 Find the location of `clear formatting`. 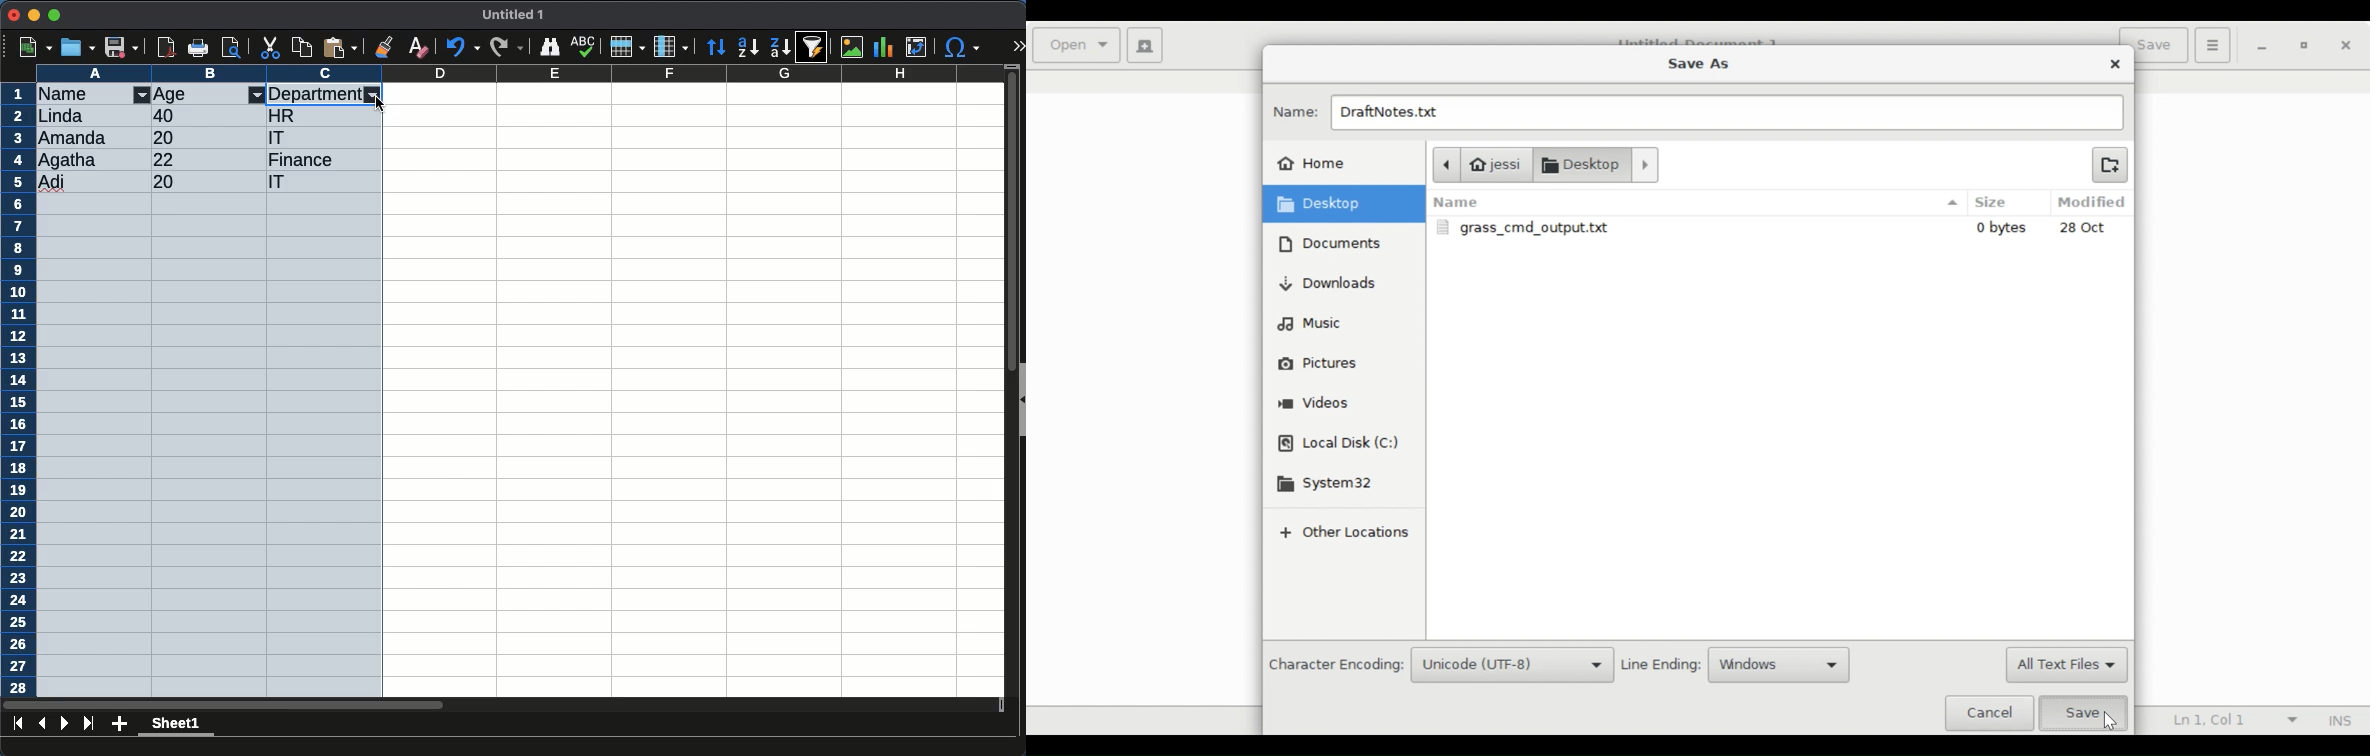

clear formatting is located at coordinates (418, 46).